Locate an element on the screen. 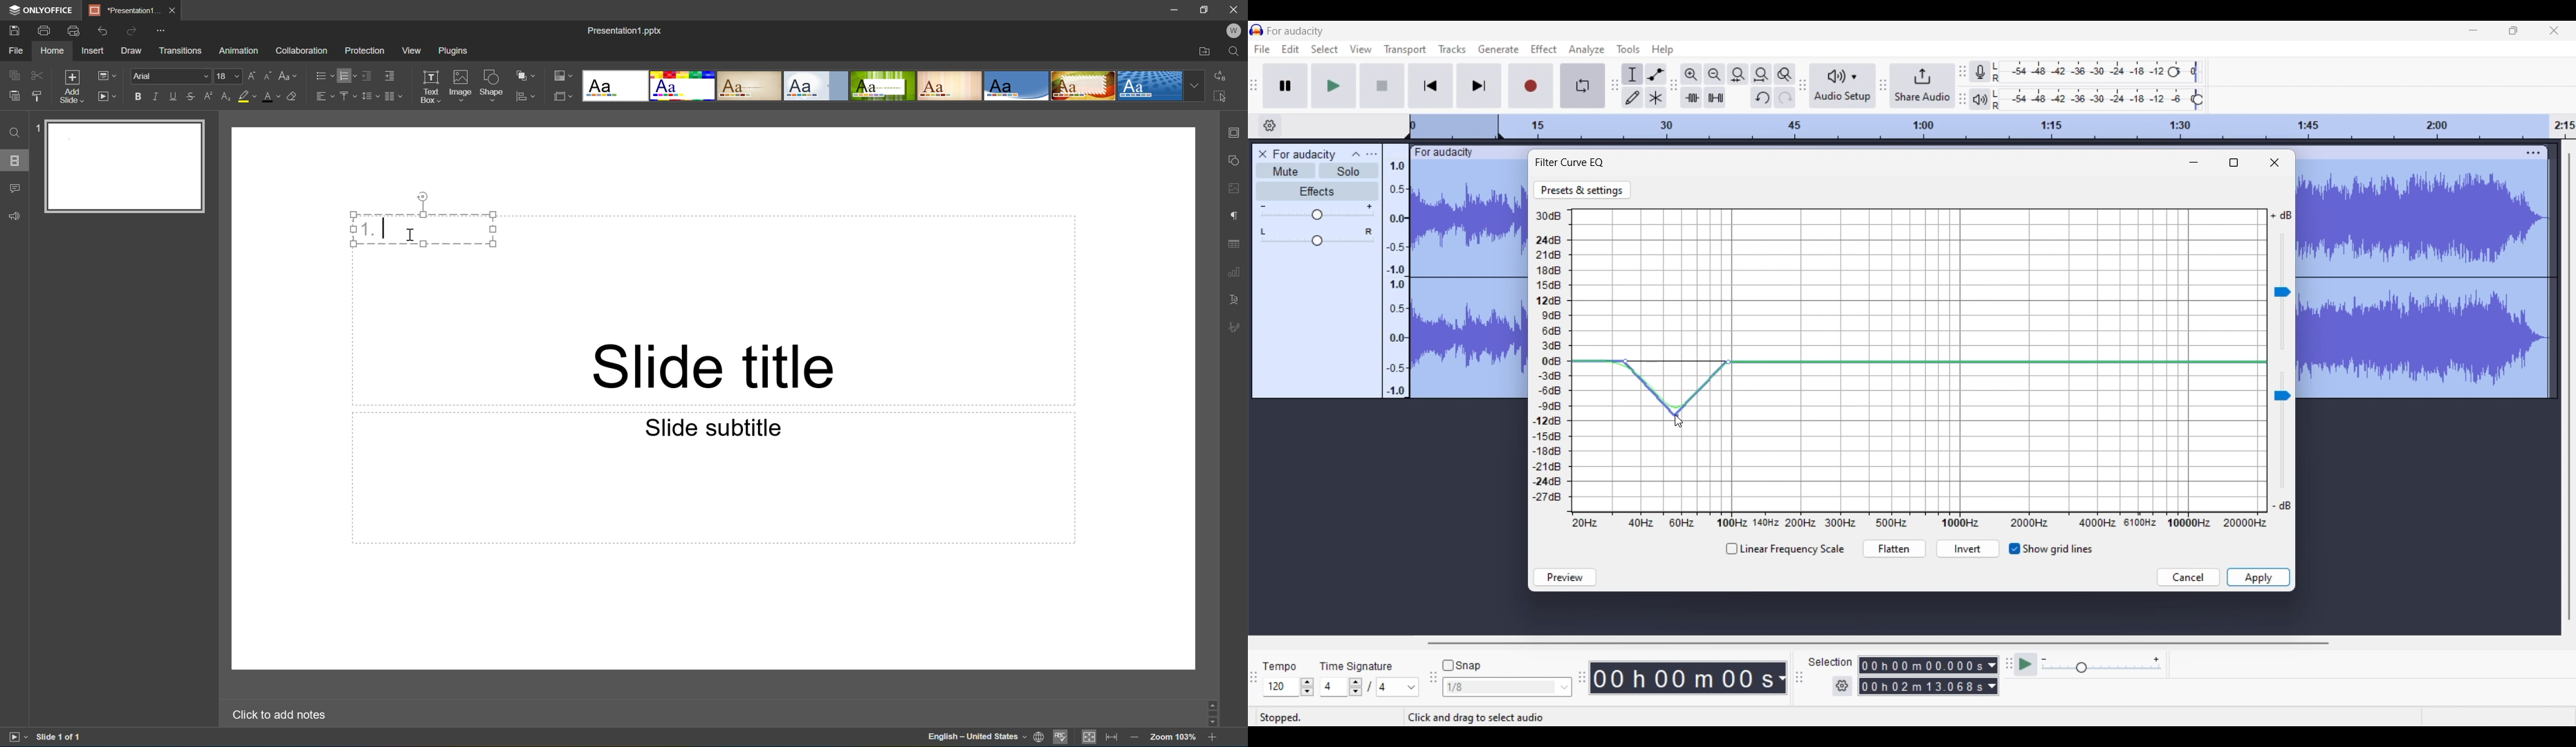 The height and width of the screenshot is (756, 2576). Playback level header is located at coordinates (2198, 100).